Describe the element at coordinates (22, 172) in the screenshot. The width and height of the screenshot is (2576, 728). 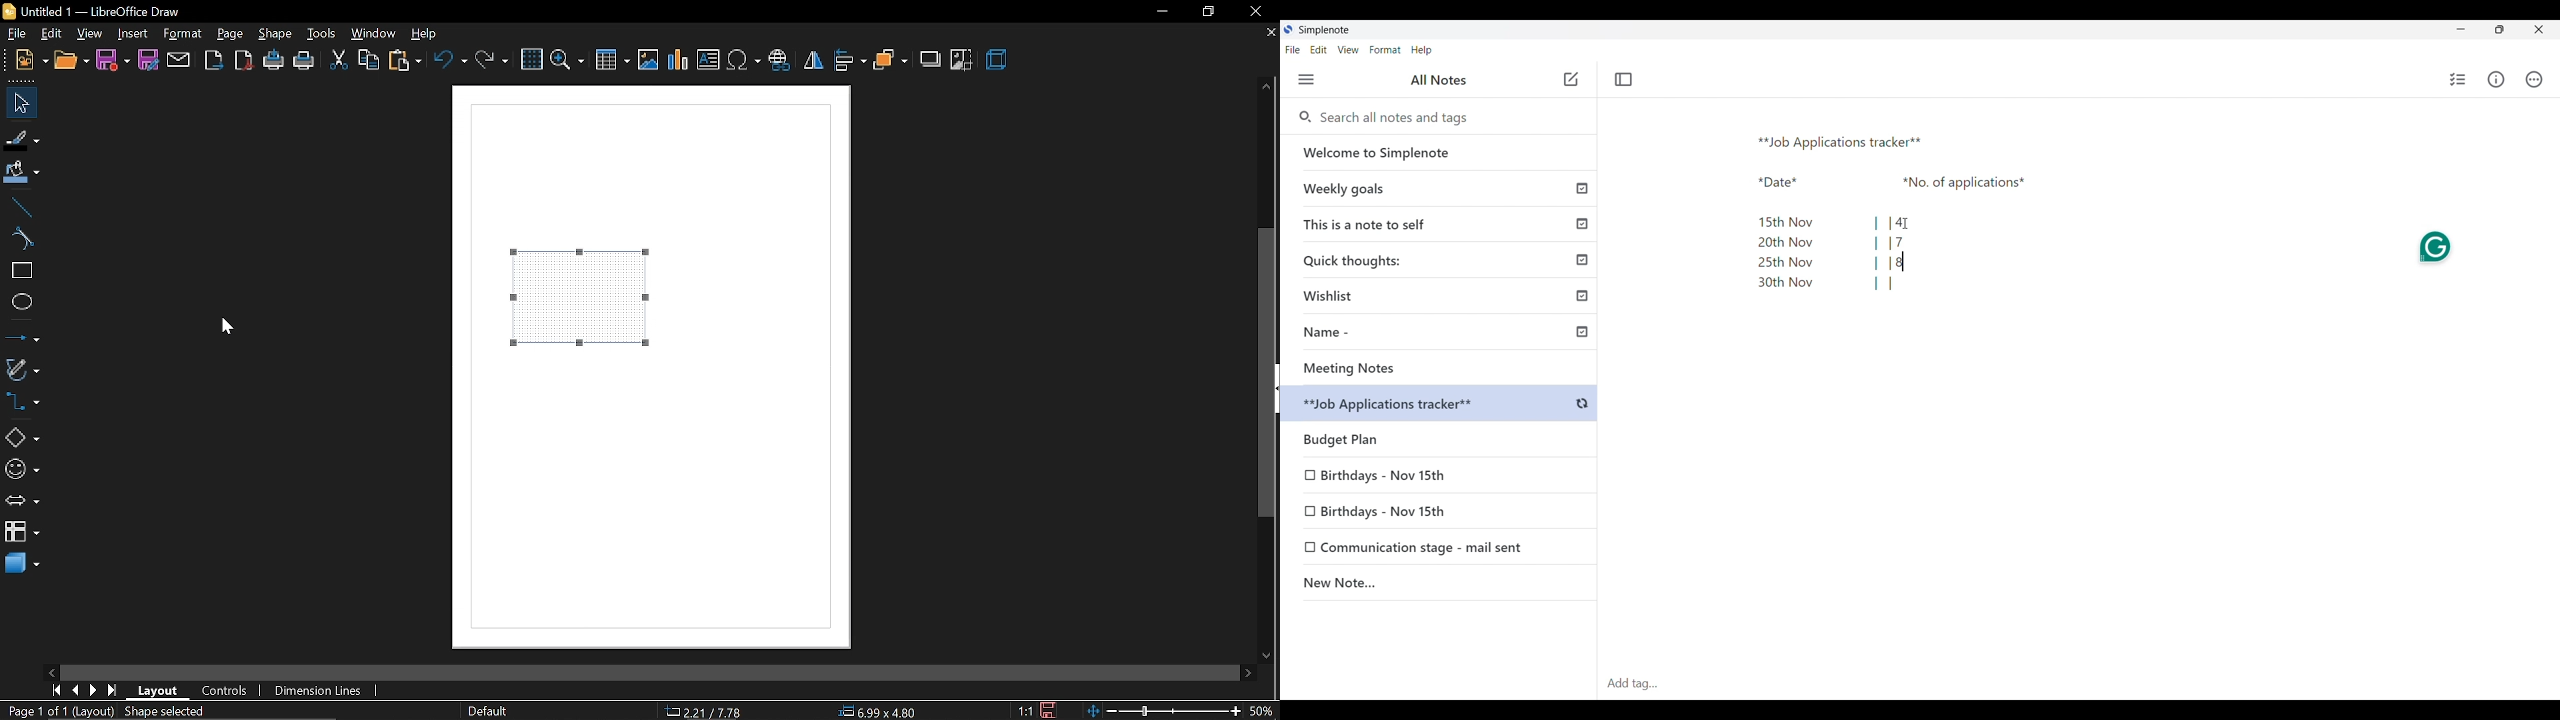
I see `fill color` at that location.